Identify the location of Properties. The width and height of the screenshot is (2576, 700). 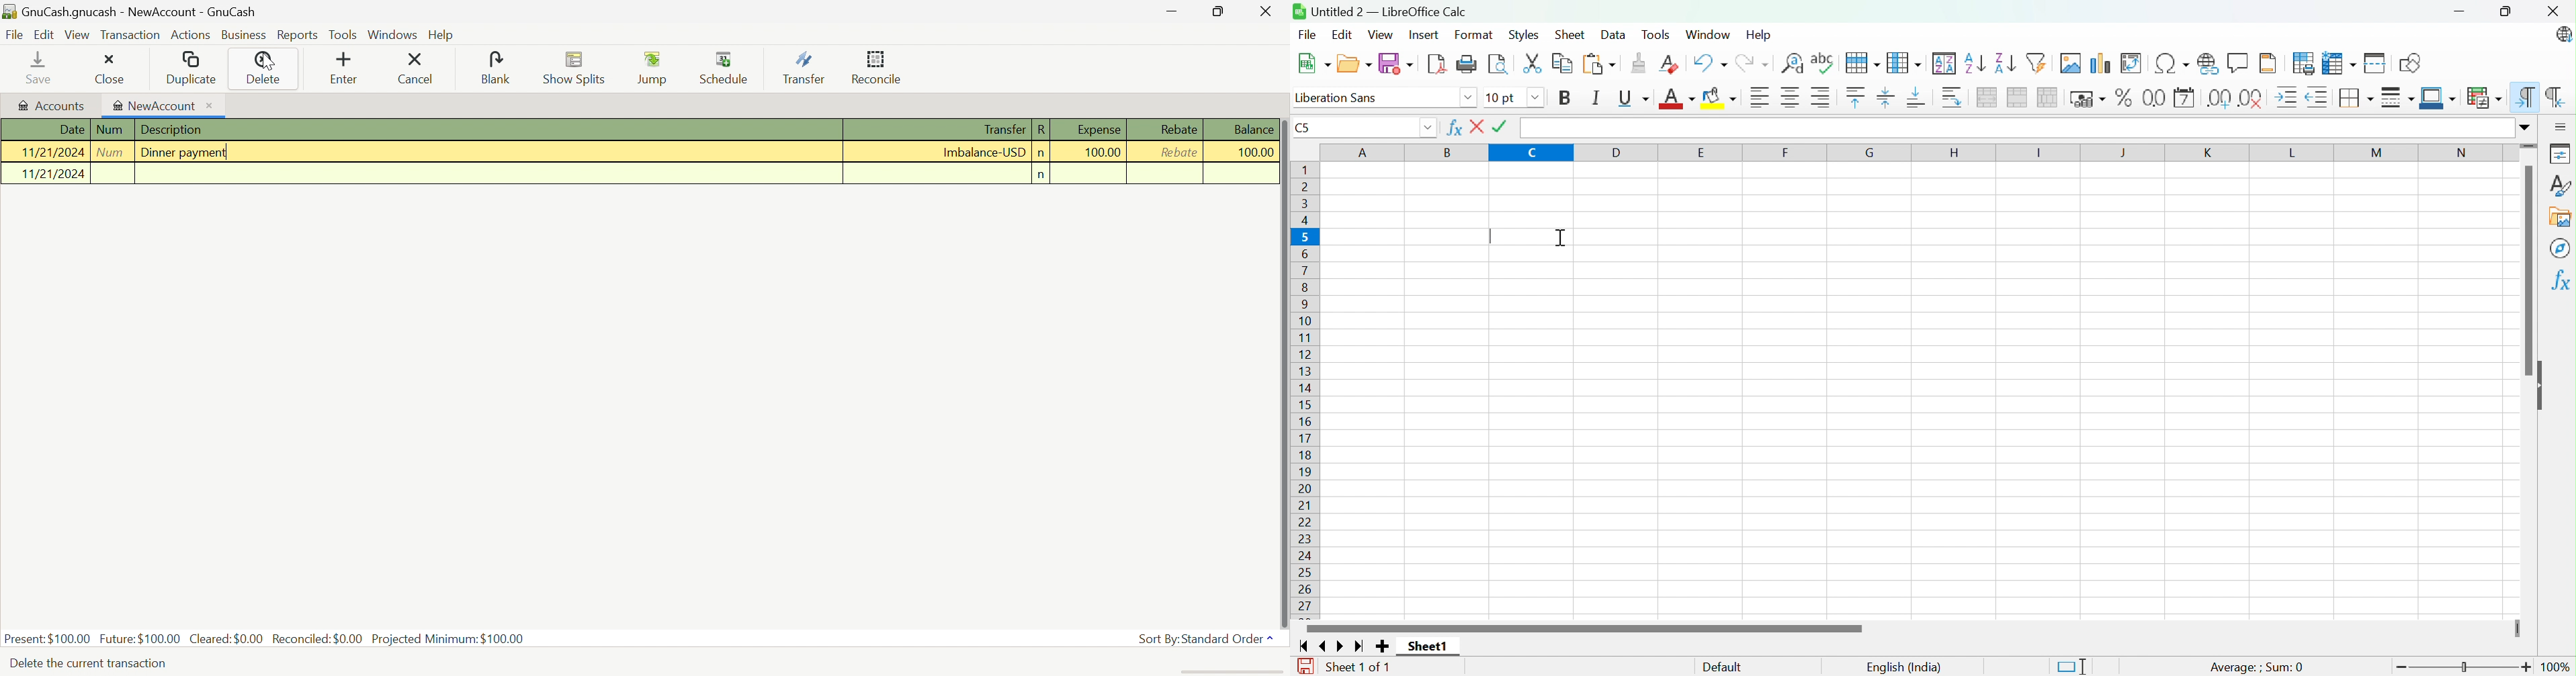
(2559, 152).